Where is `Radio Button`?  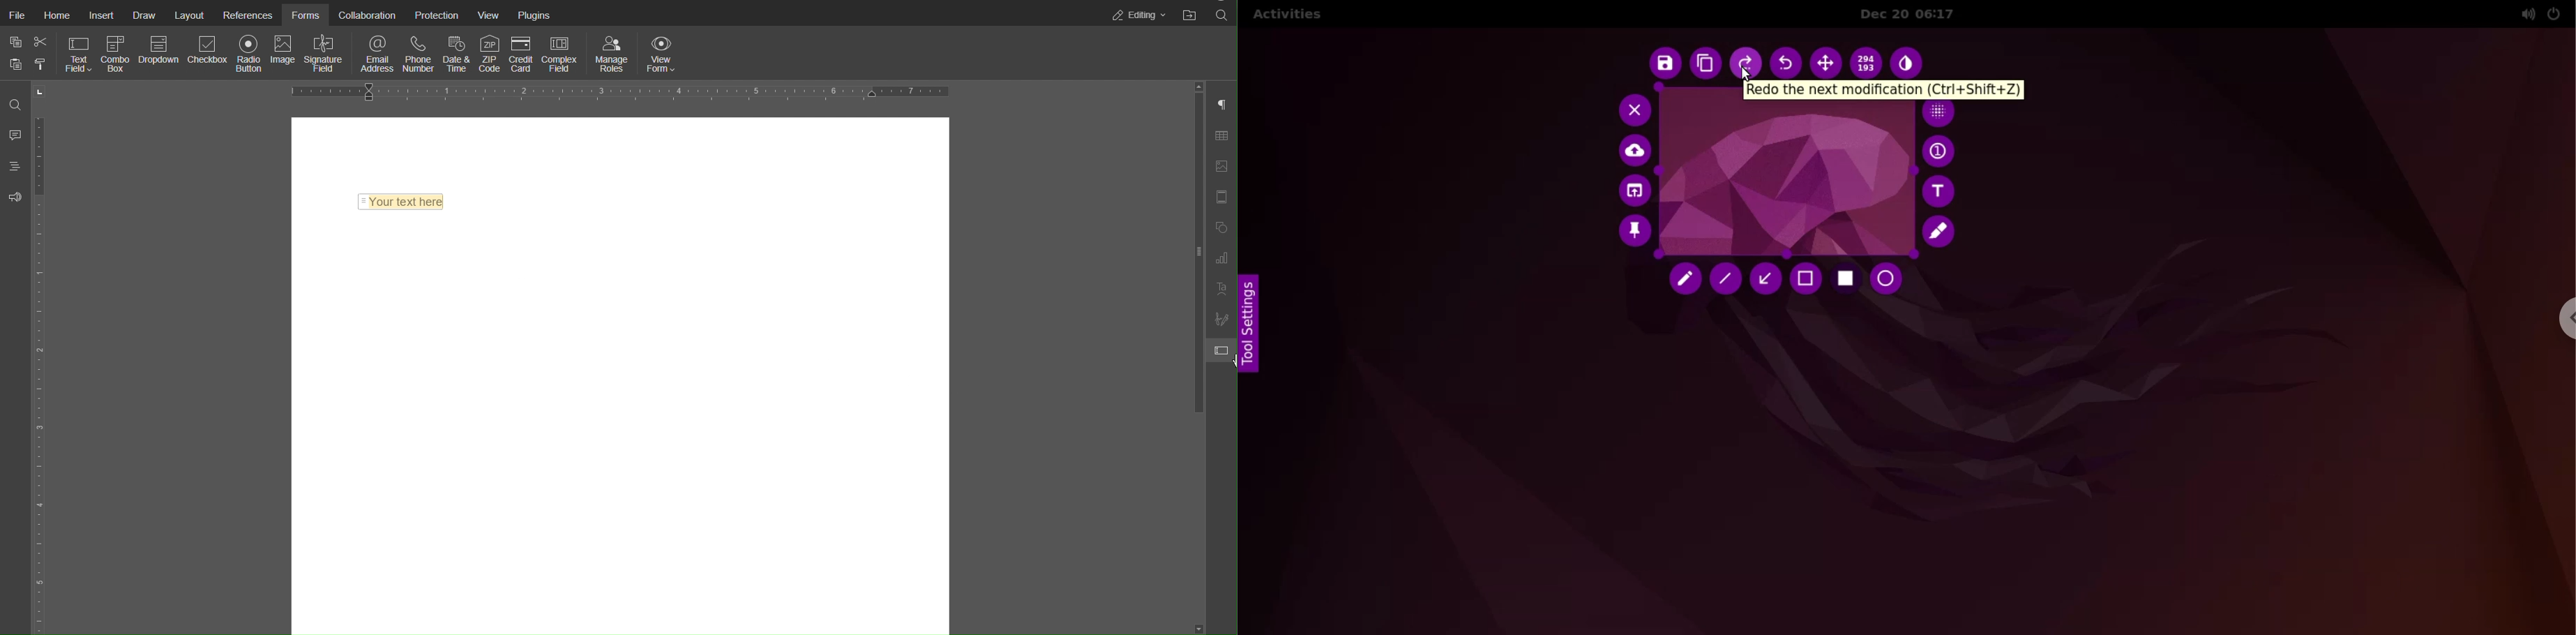
Radio Button is located at coordinates (248, 54).